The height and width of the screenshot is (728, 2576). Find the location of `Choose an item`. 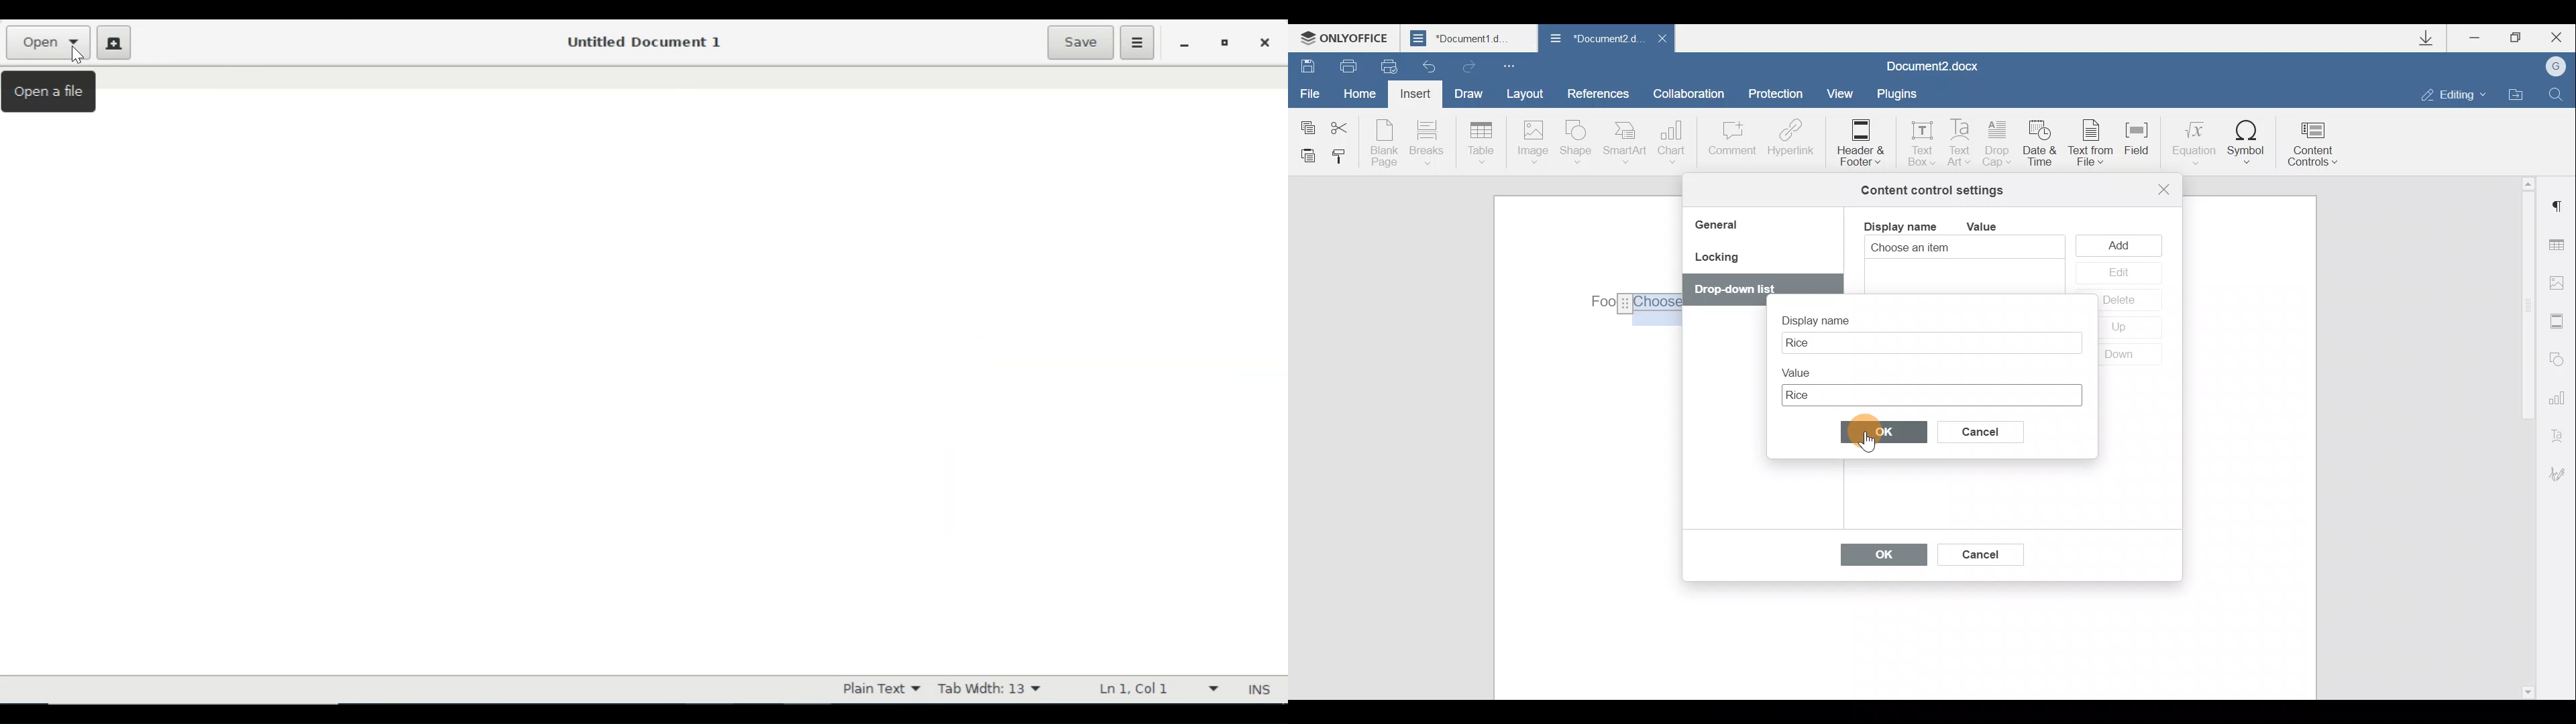

Choose an item is located at coordinates (1943, 249).